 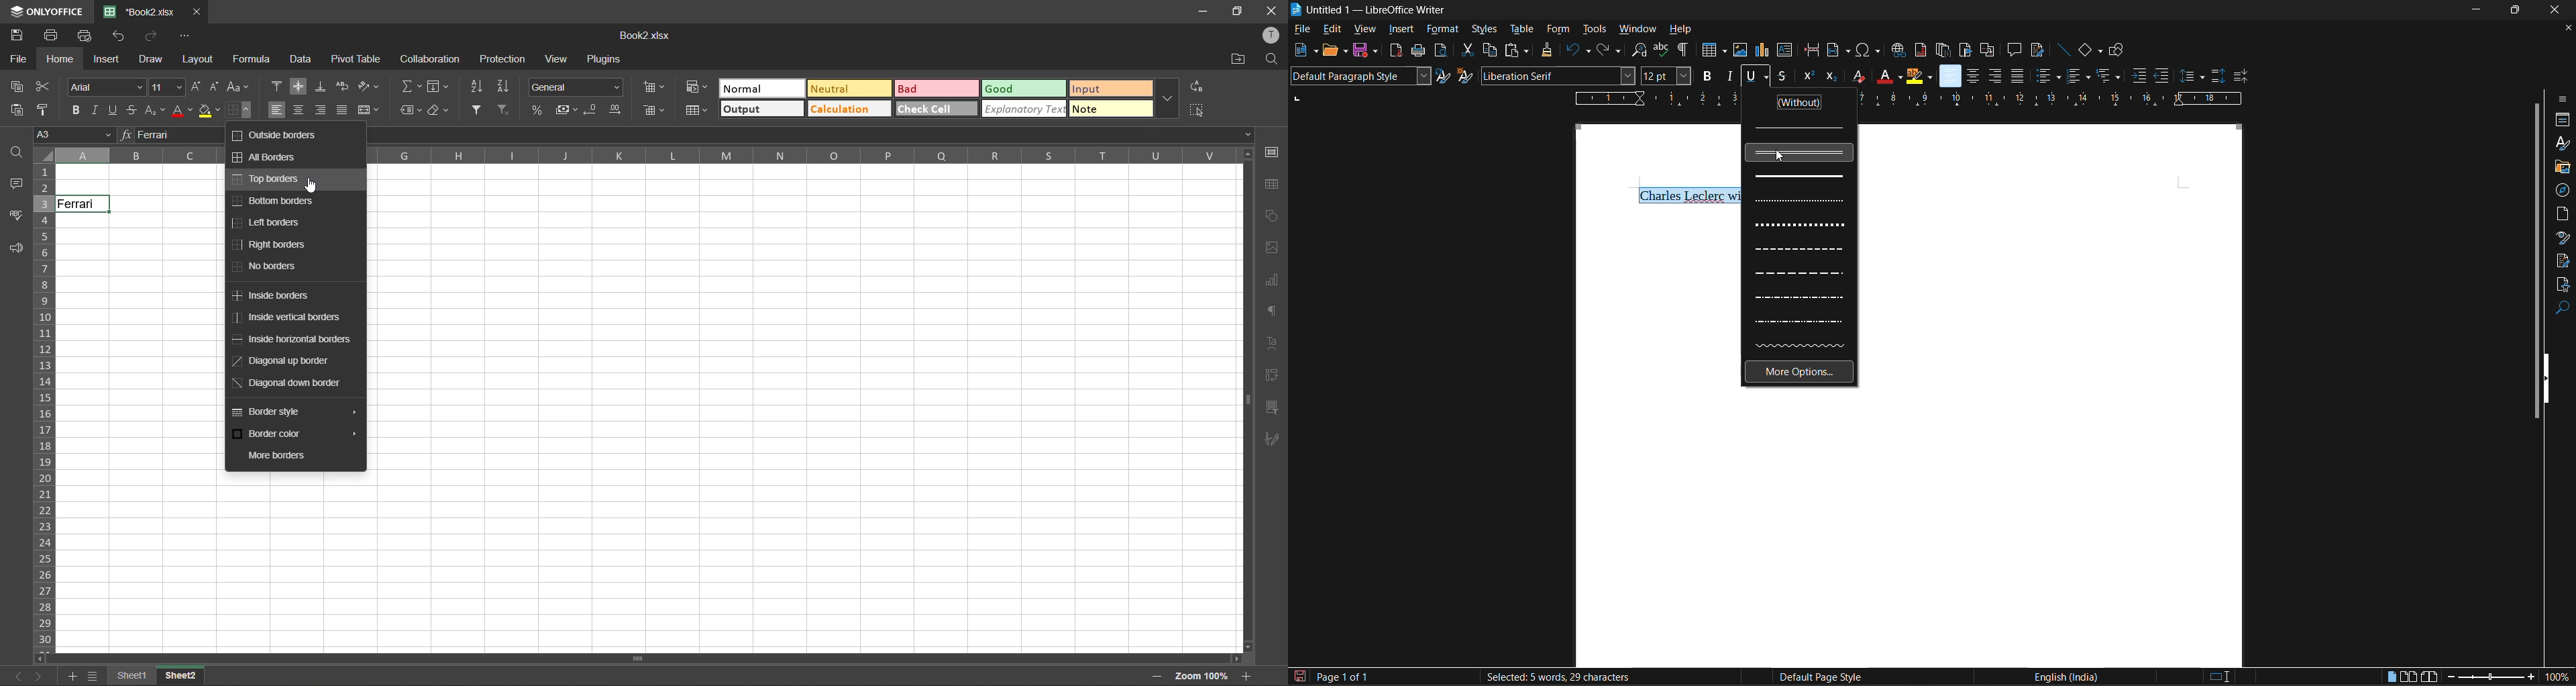 What do you see at coordinates (269, 222) in the screenshot?
I see `left borders` at bounding box center [269, 222].